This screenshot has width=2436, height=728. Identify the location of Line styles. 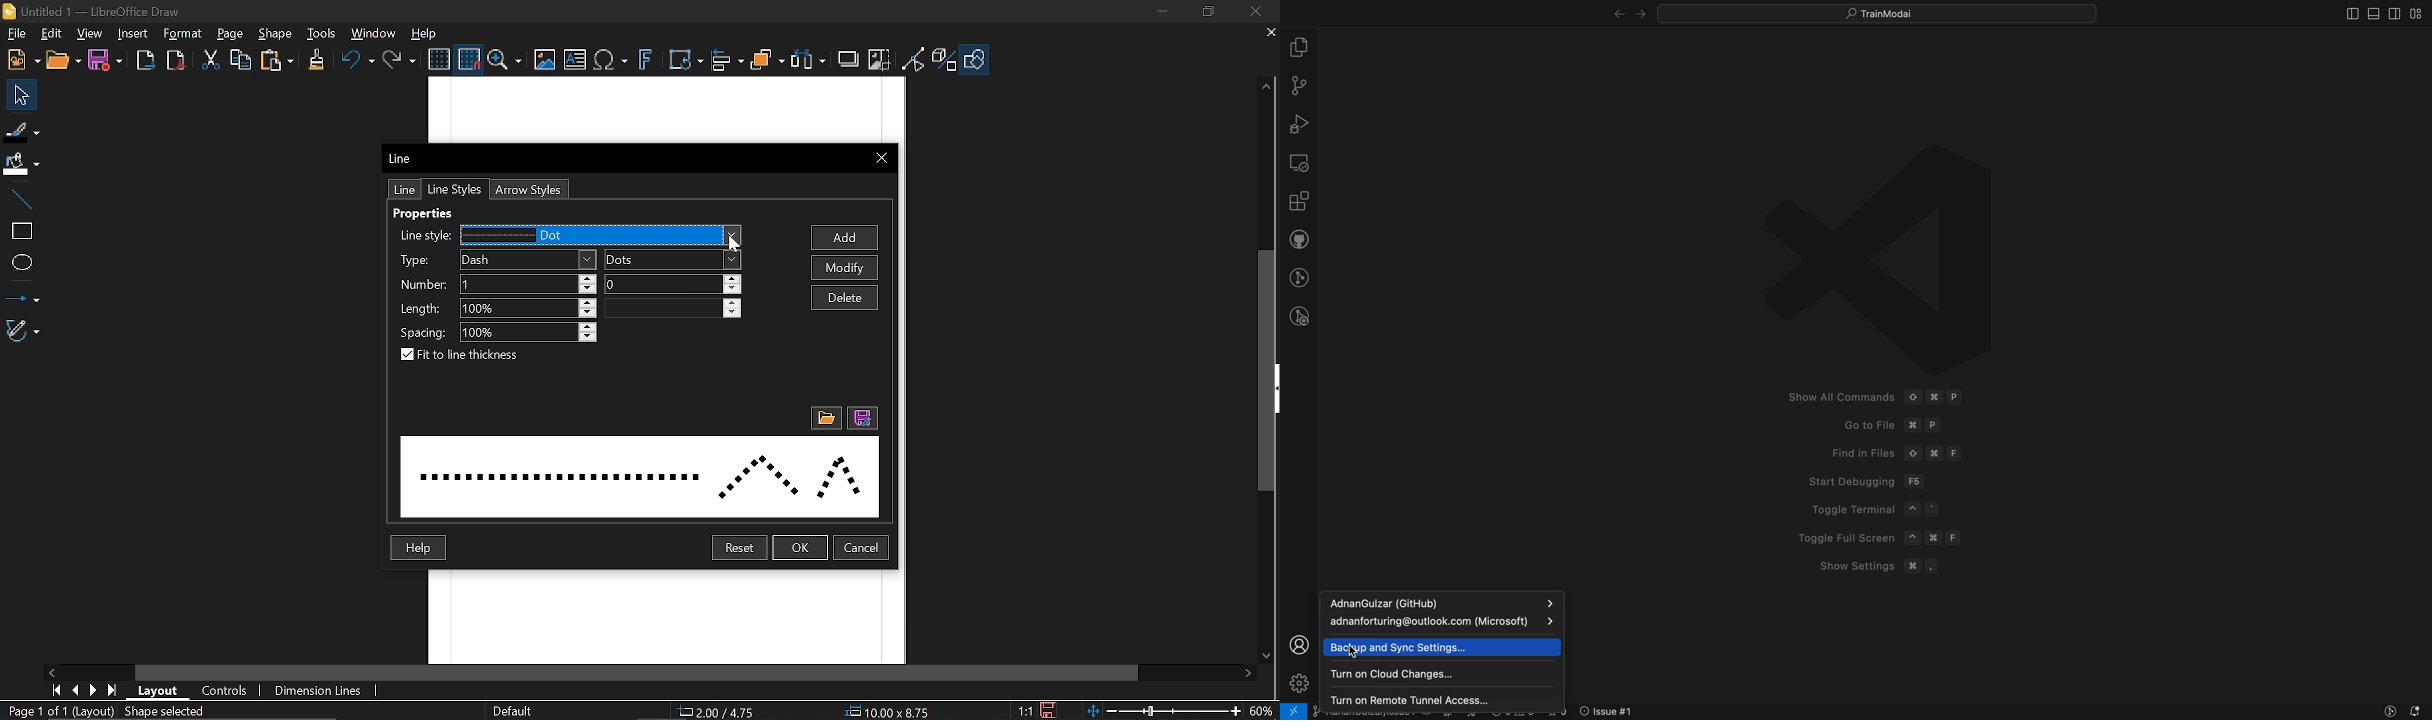
(454, 189).